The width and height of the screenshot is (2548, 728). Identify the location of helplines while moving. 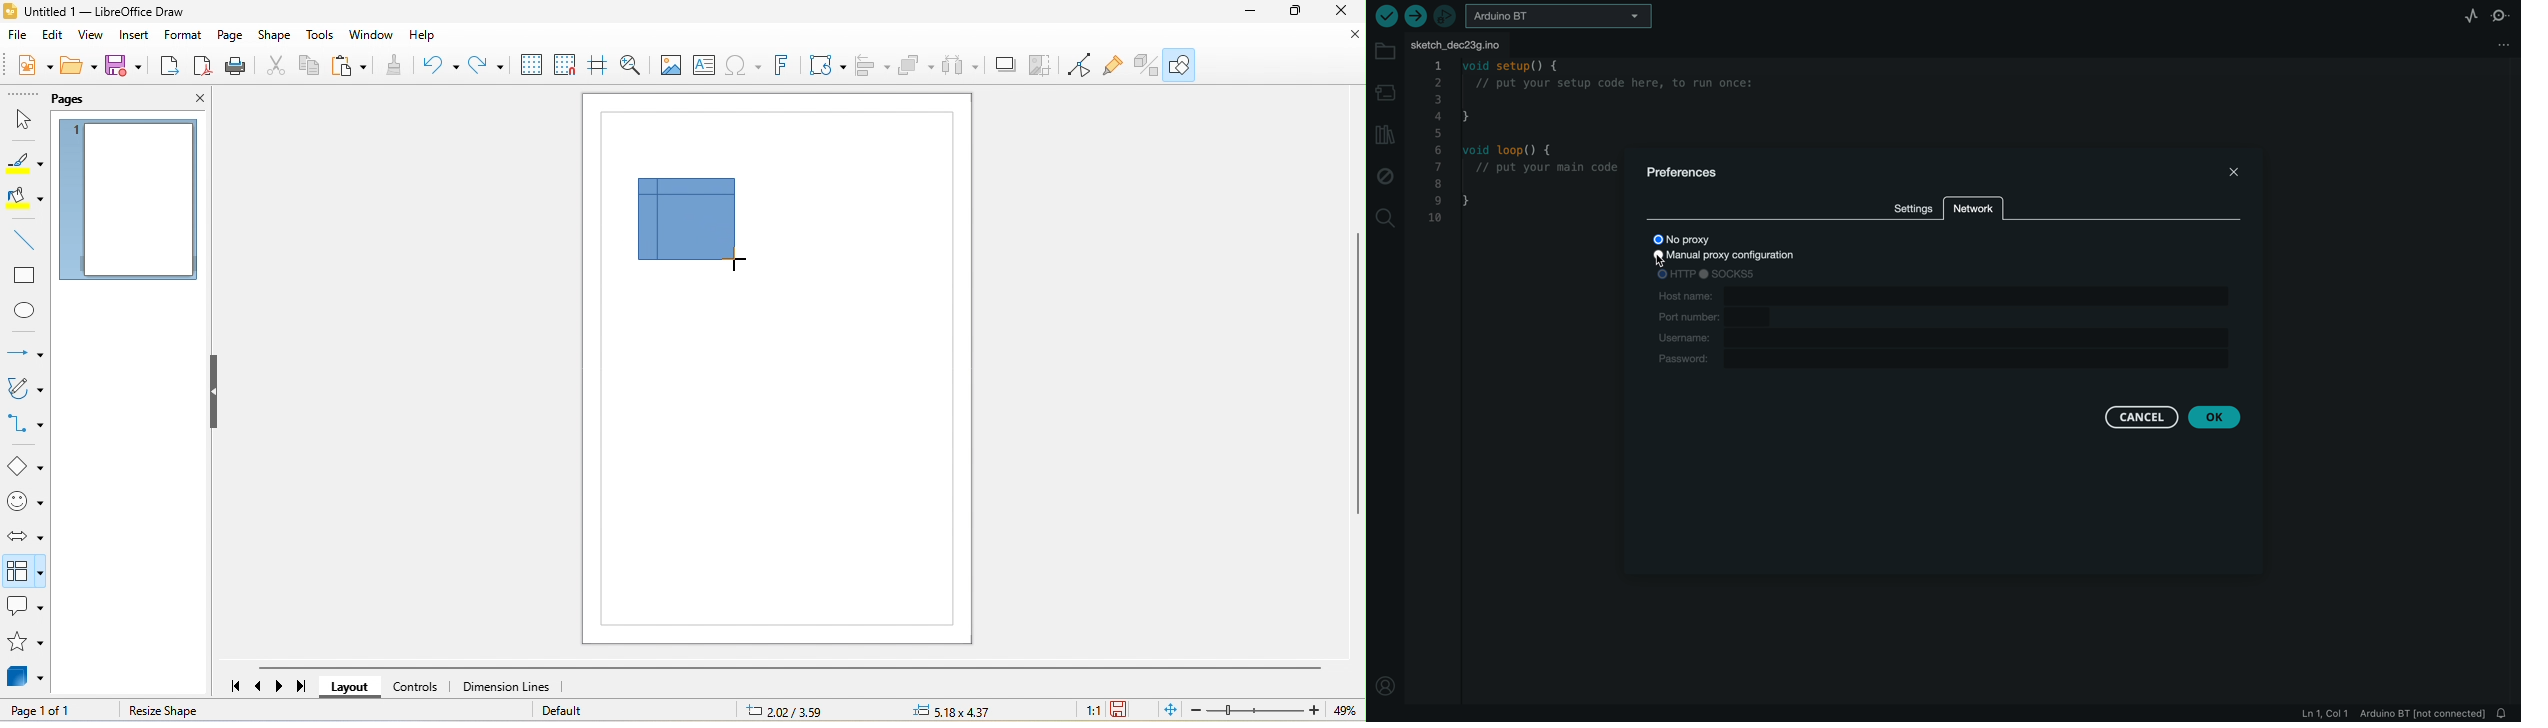
(601, 66).